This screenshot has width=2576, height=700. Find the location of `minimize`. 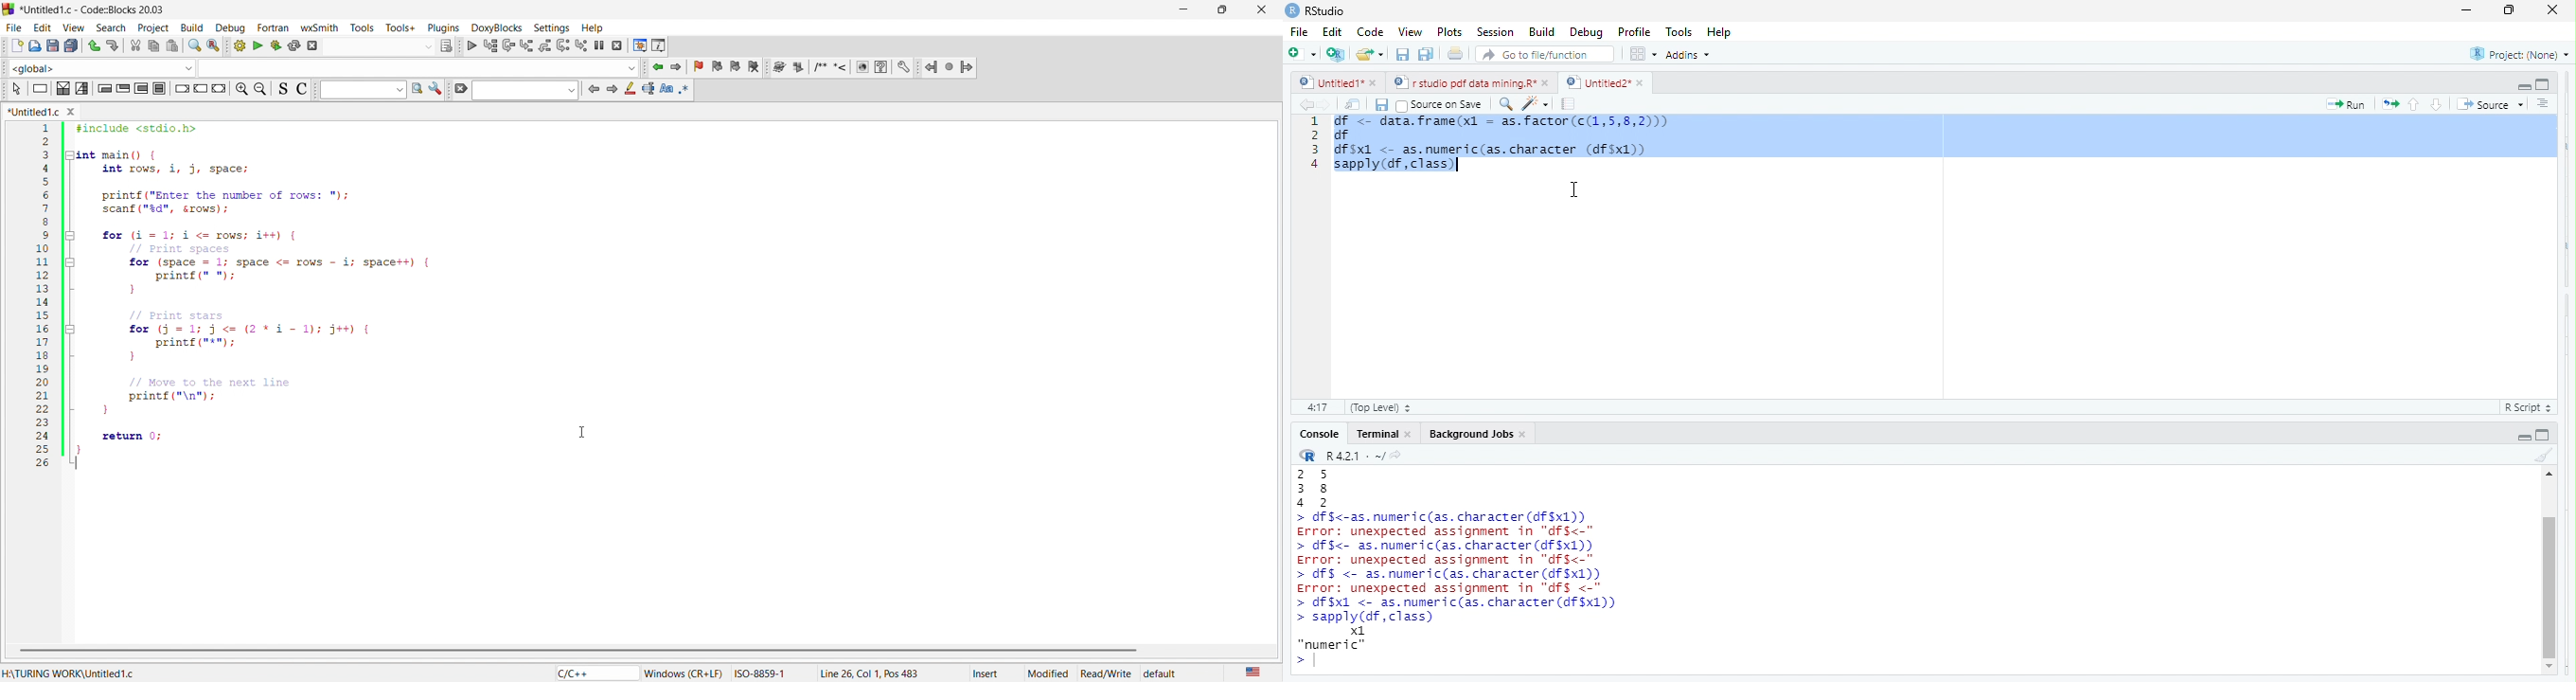

minimize is located at coordinates (2462, 11).